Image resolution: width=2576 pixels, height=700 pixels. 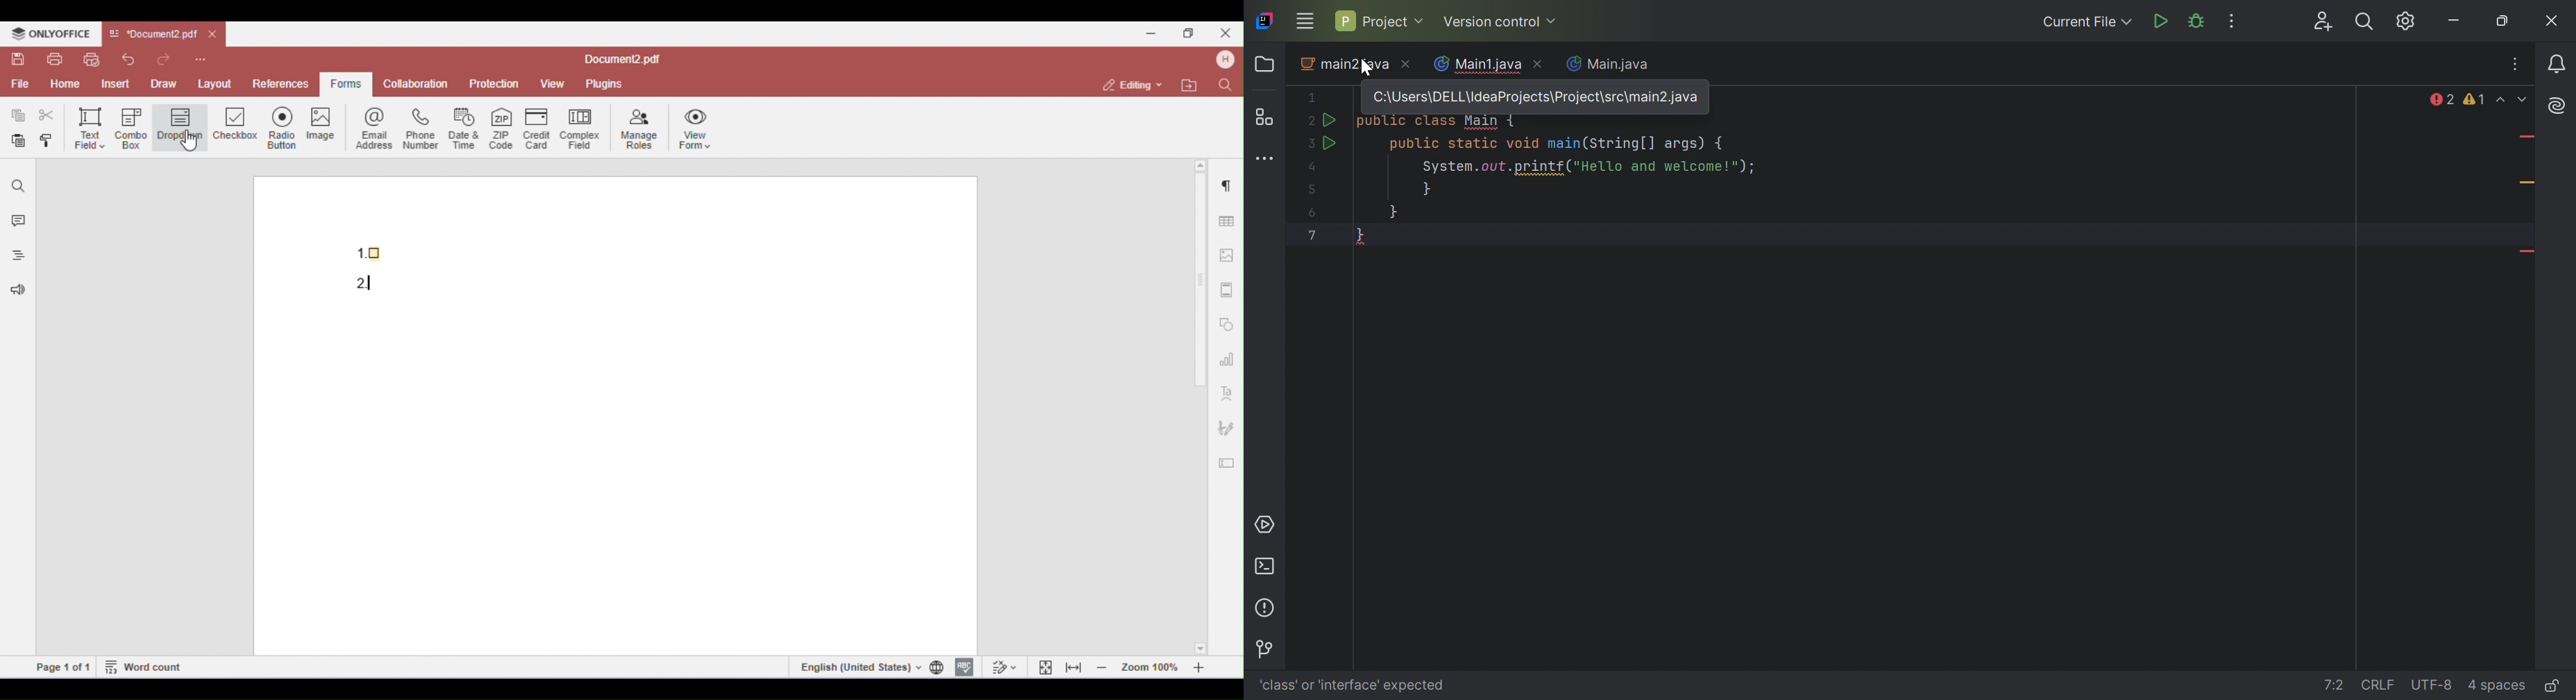 What do you see at coordinates (1313, 214) in the screenshot?
I see `6` at bounding box center [1313, 214].